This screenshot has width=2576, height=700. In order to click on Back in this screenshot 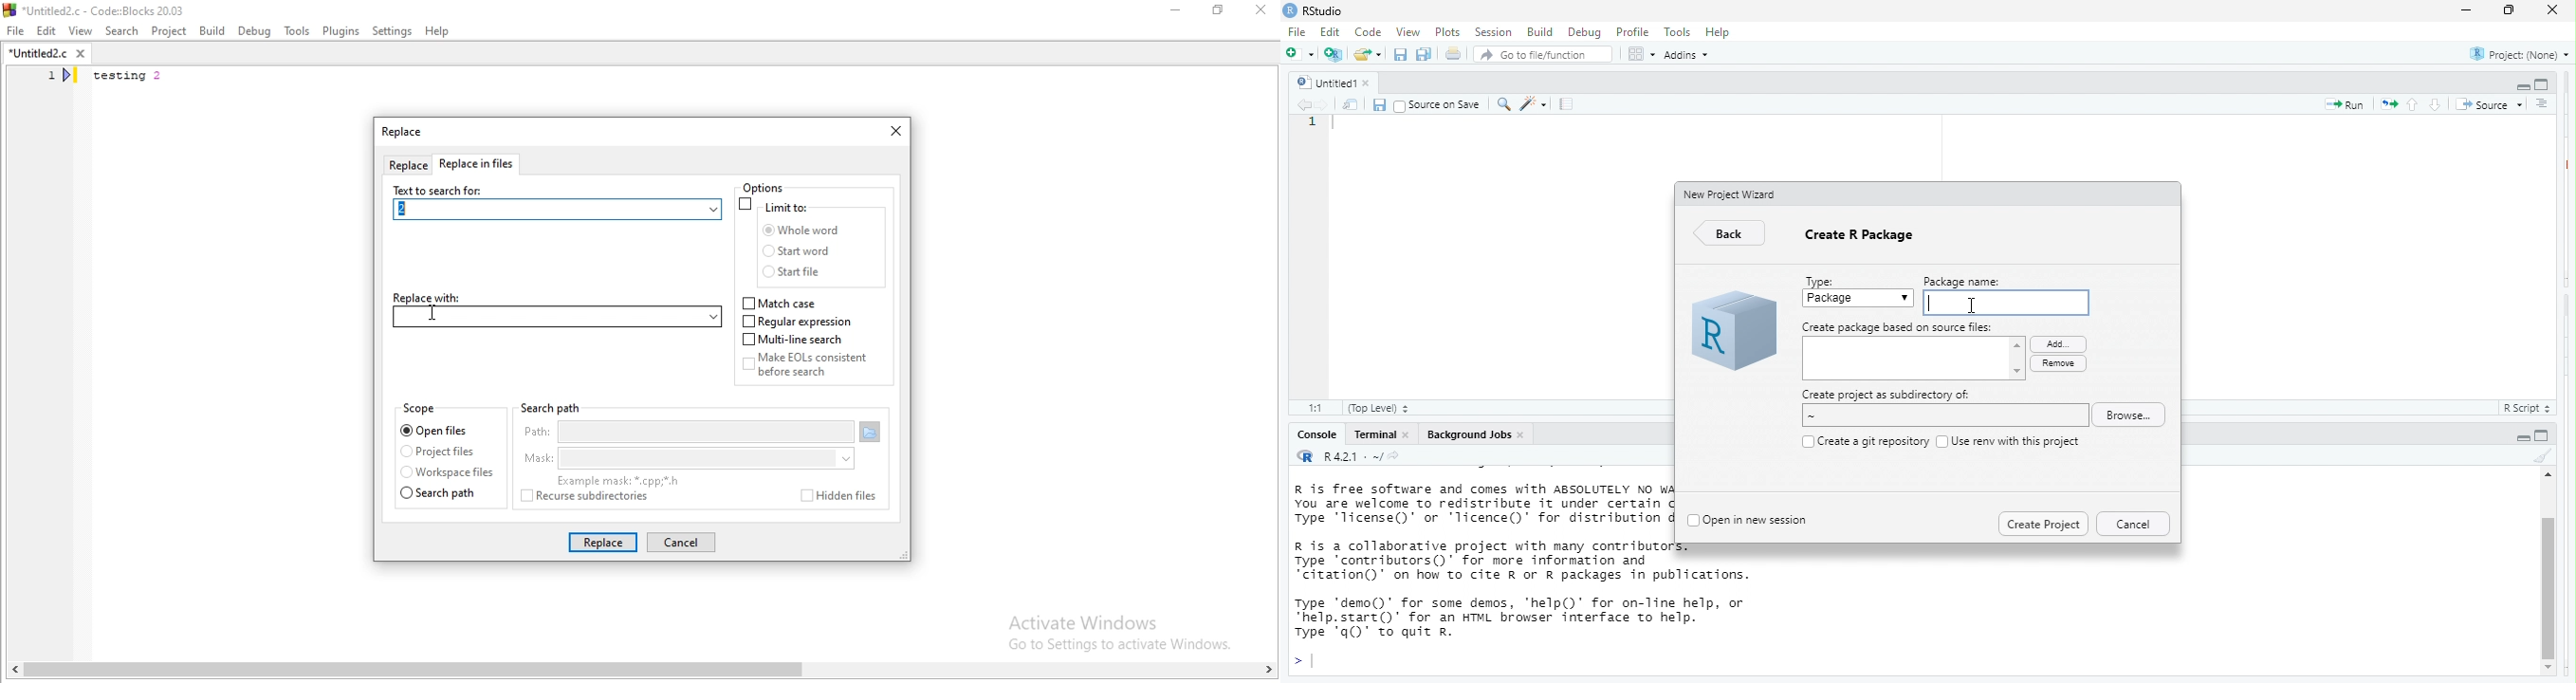, I will do `click(1732, 234)`.